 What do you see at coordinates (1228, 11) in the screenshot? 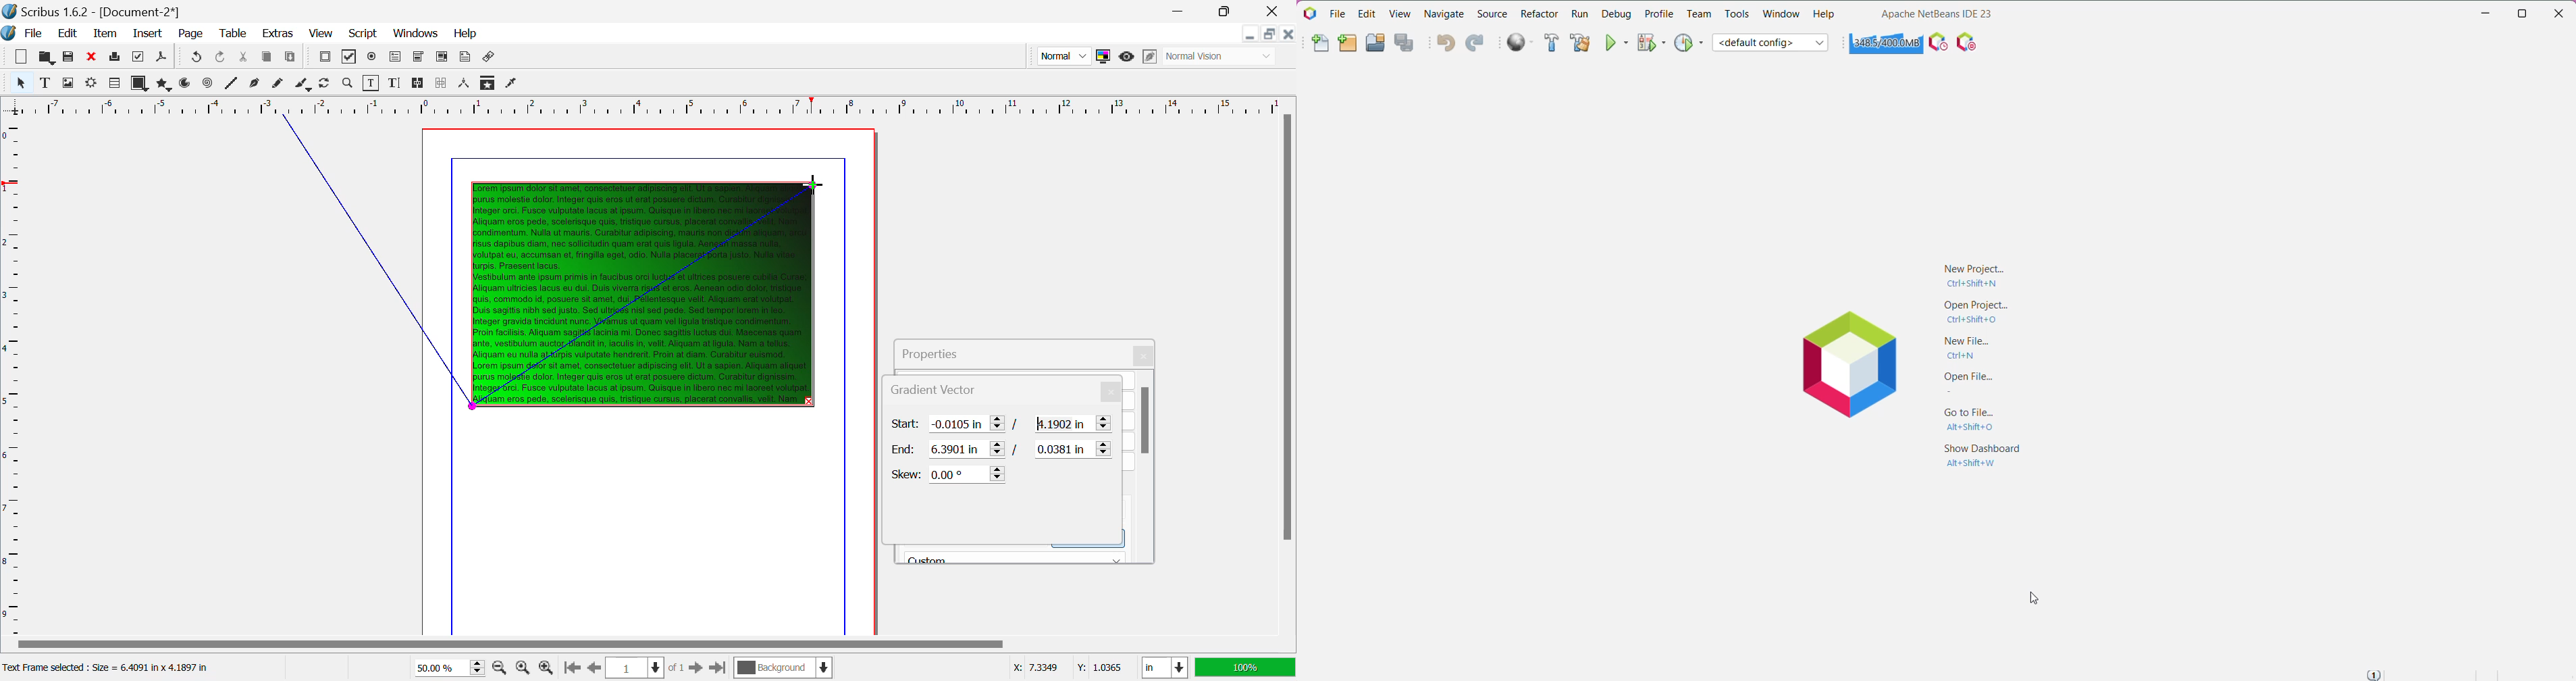
I see `Minimize` at bounding box center [1228, 11].